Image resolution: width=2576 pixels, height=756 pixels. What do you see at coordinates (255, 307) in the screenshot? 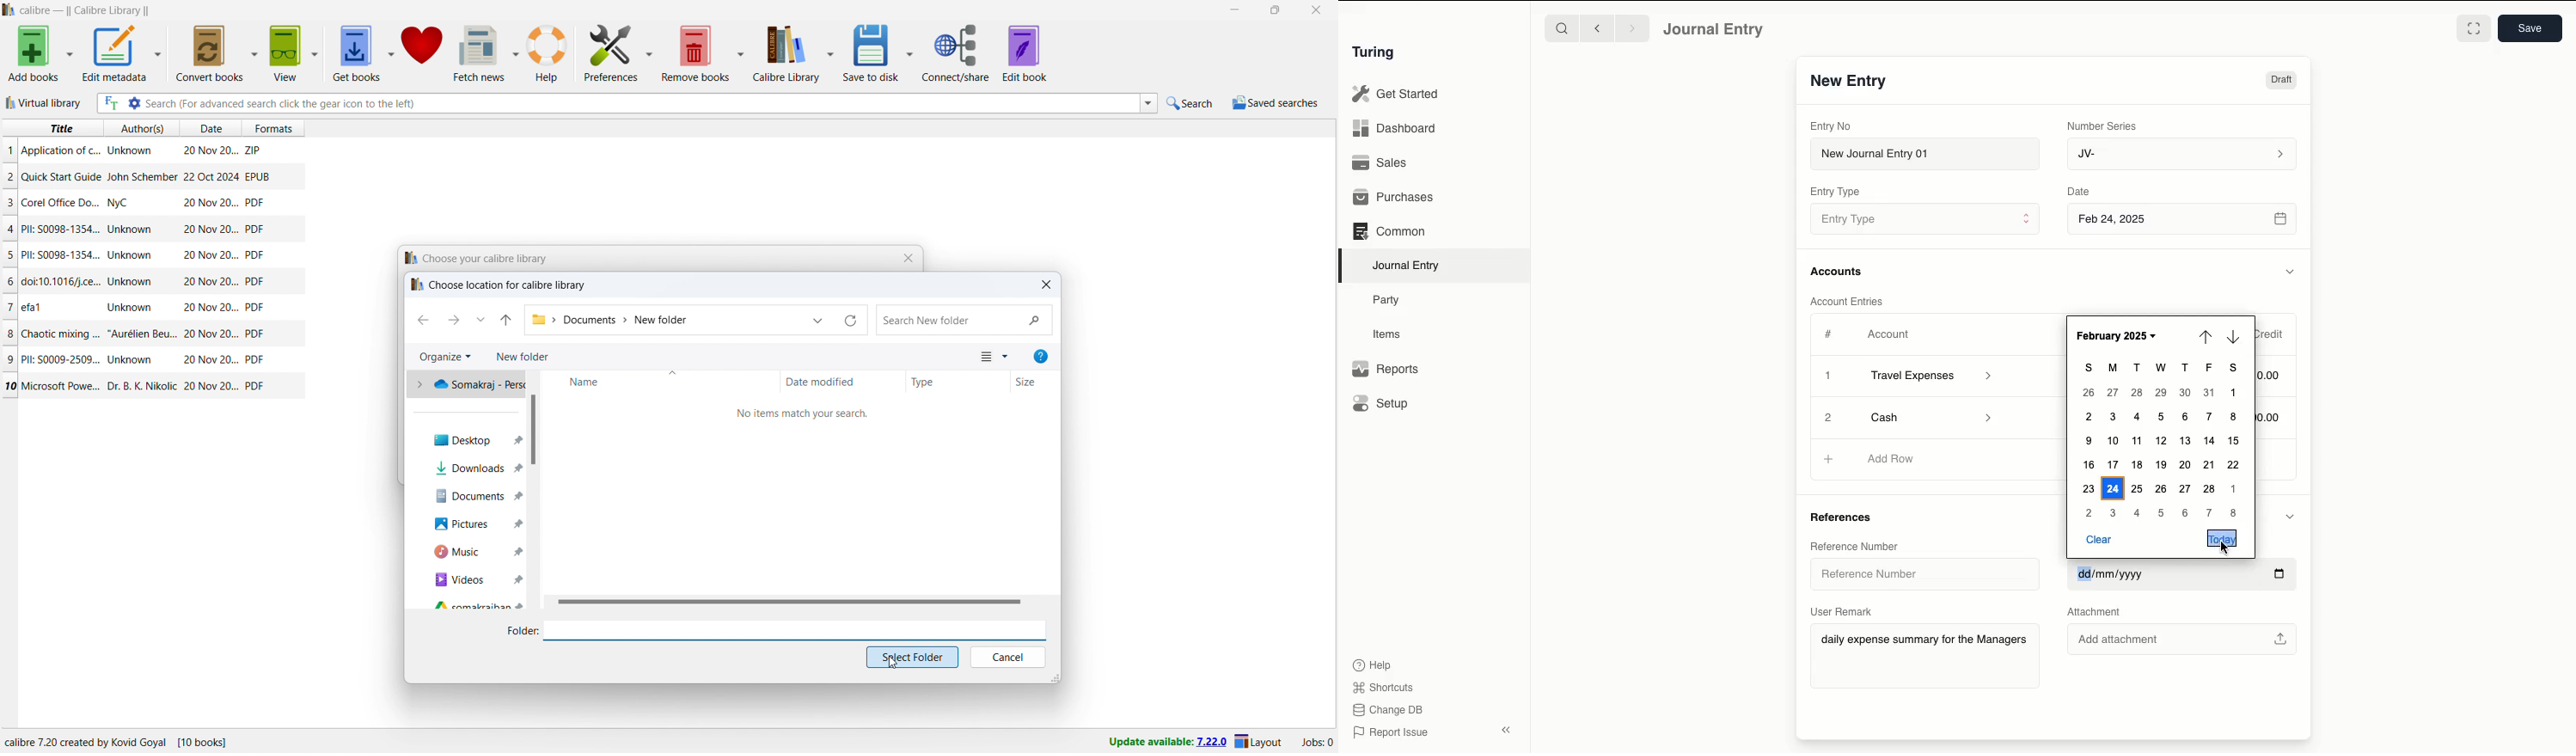
I see `PDF` at bounding box center [255, 307].